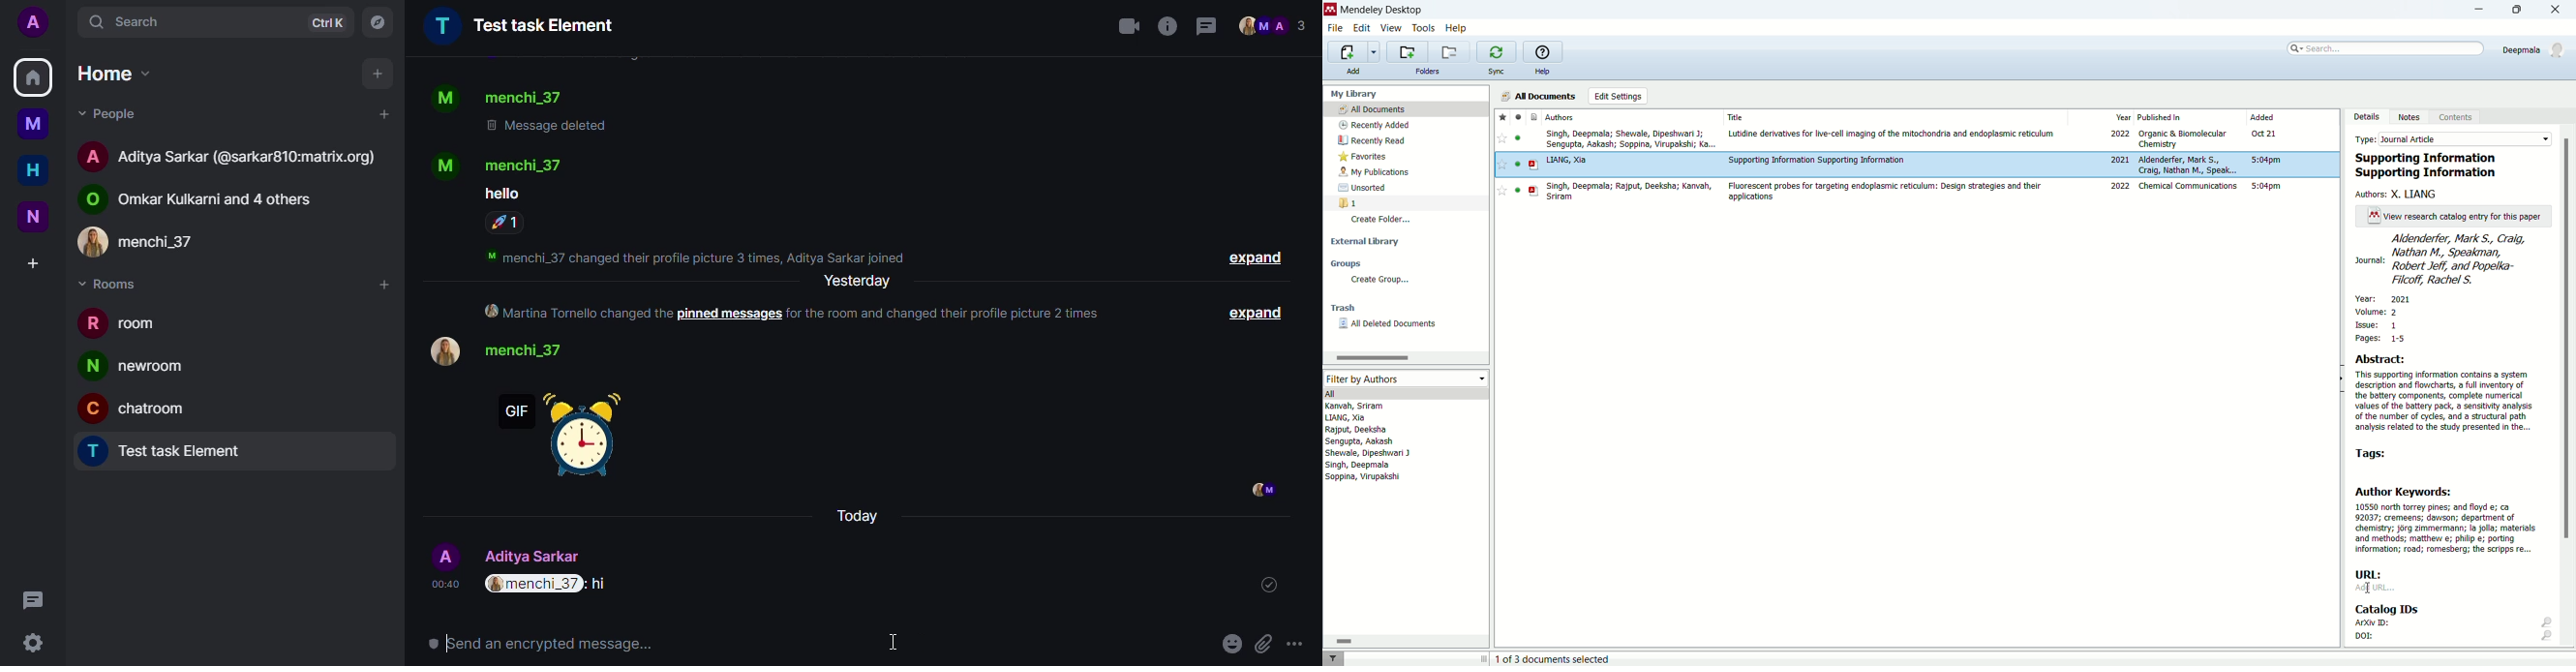  I want to click on send an encrypted message, so click(540, 645).